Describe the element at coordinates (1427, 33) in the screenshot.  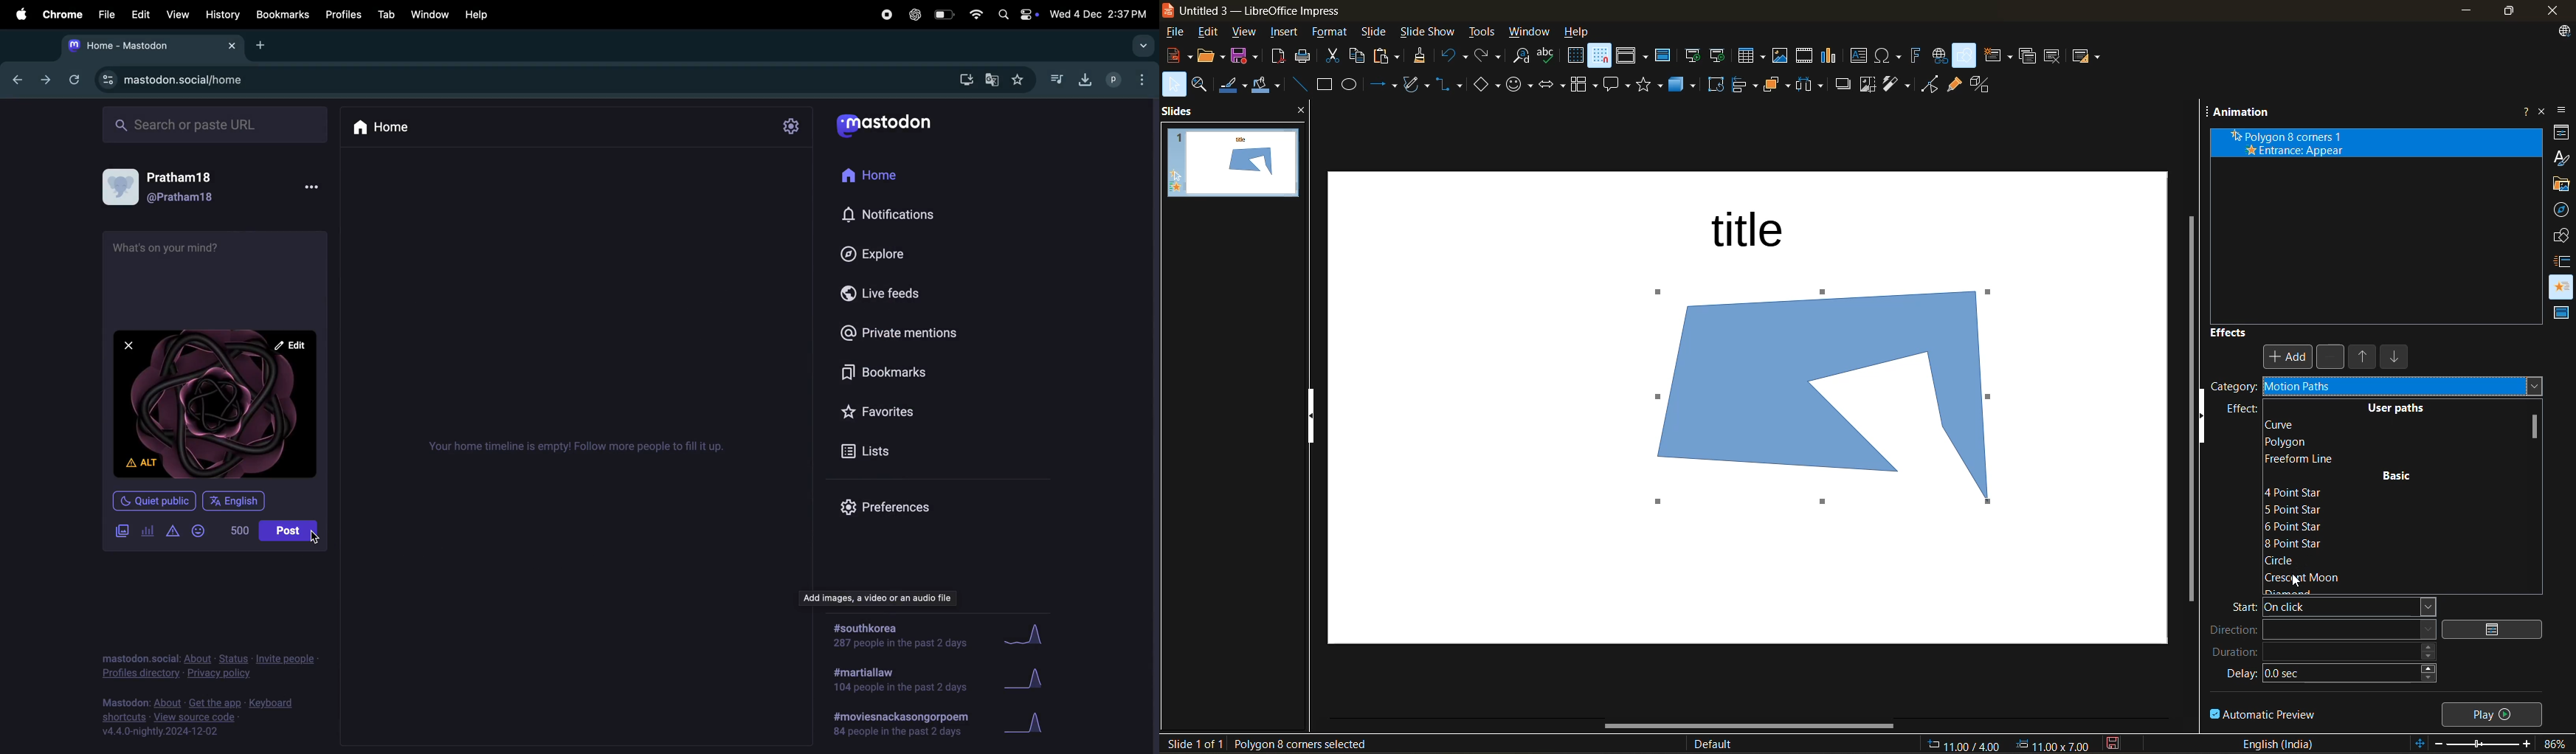
I see `slide show` at that location.